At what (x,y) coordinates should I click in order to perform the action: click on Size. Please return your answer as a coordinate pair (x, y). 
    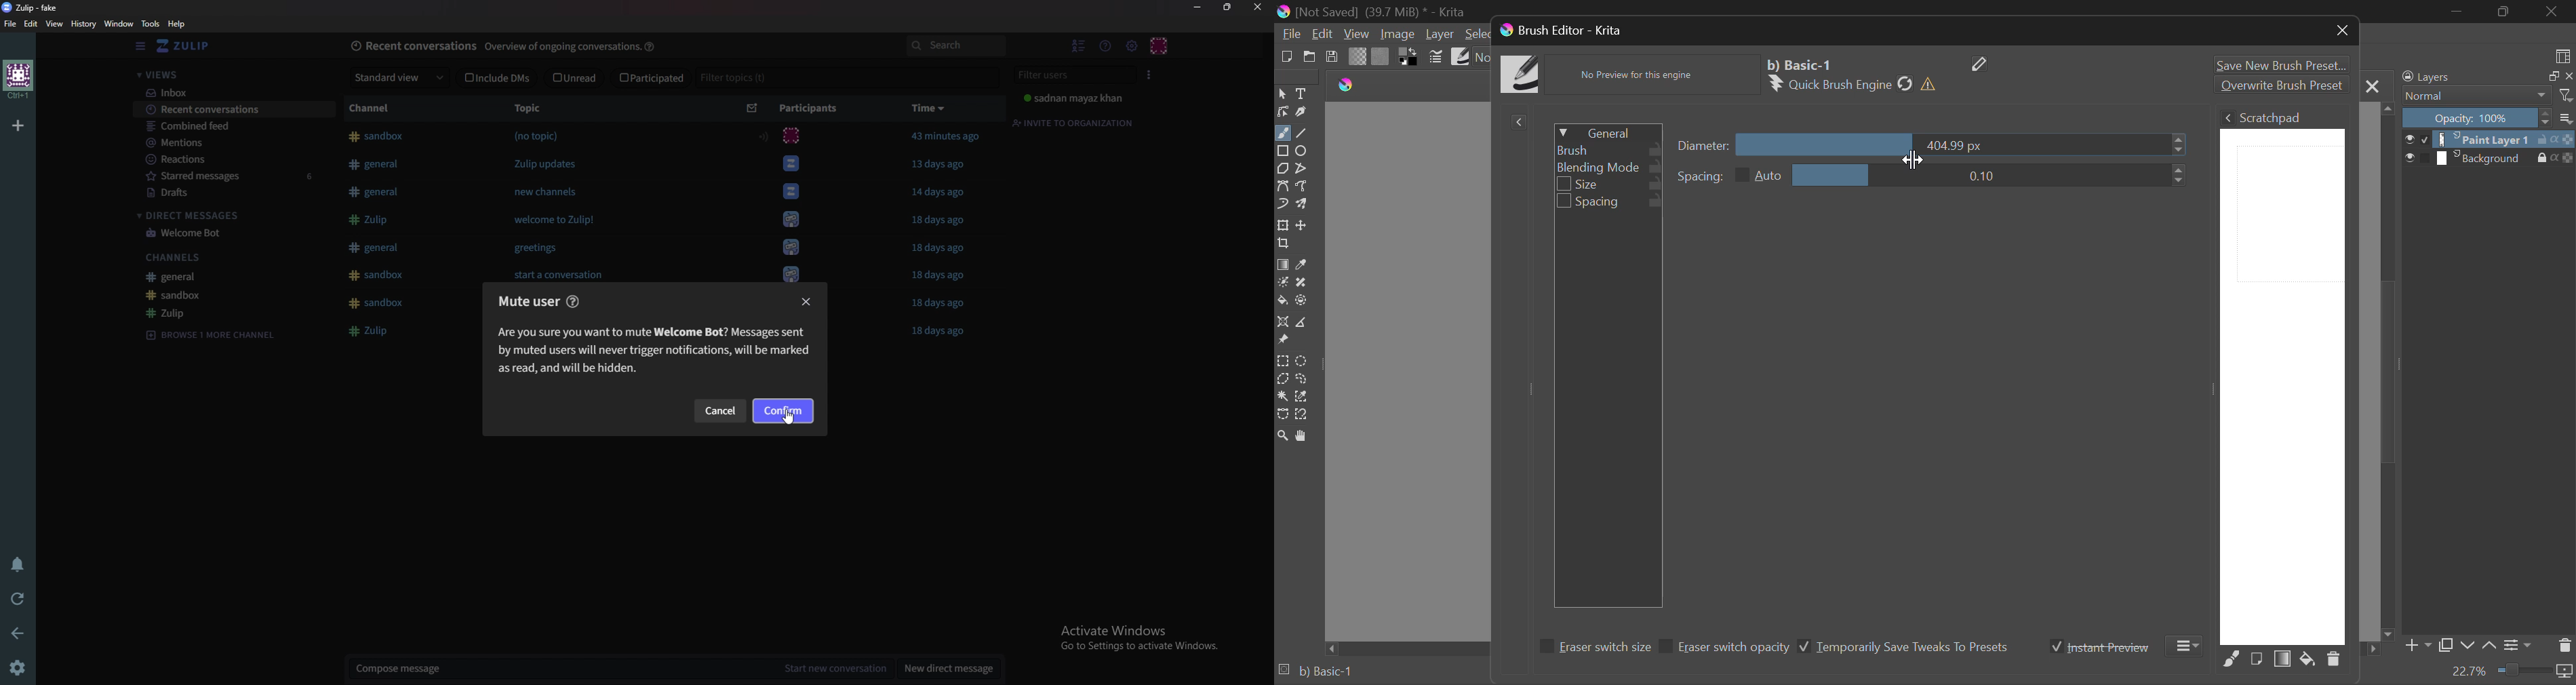
    Looking at the image, I should click on (1610, 185).